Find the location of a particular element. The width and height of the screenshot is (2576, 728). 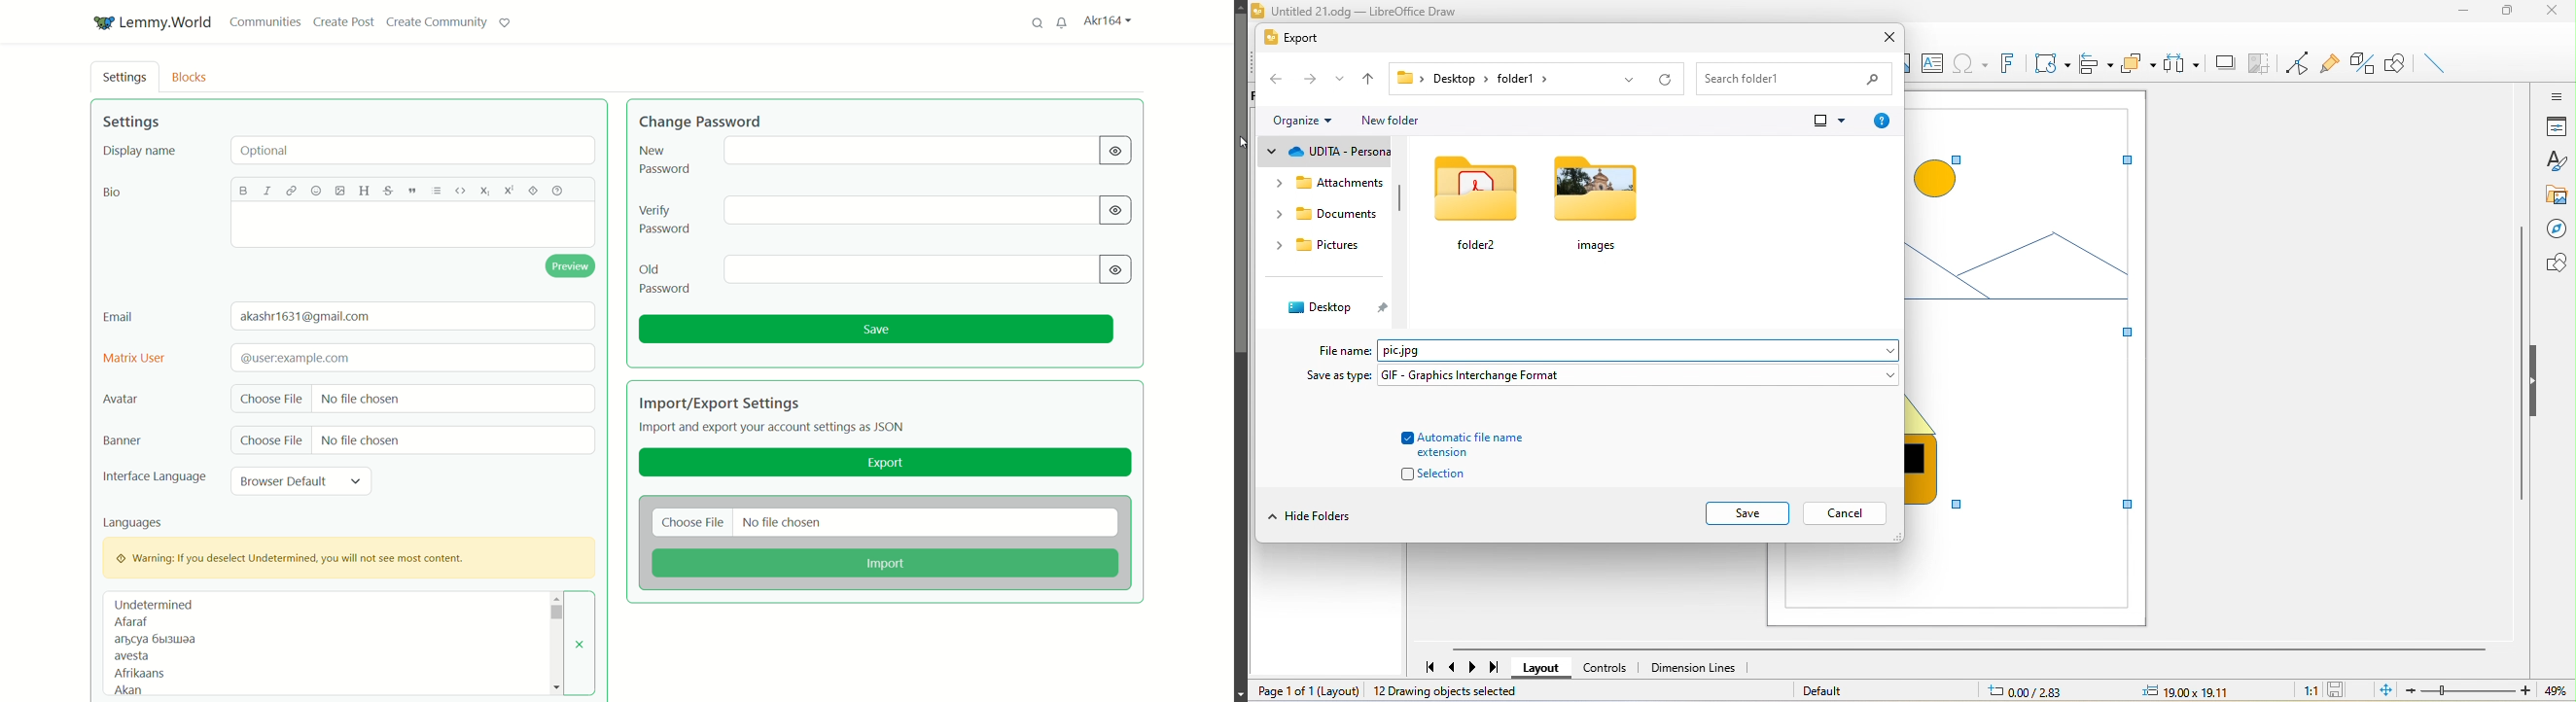

show draw functions is located at coordinates (2397, 65).